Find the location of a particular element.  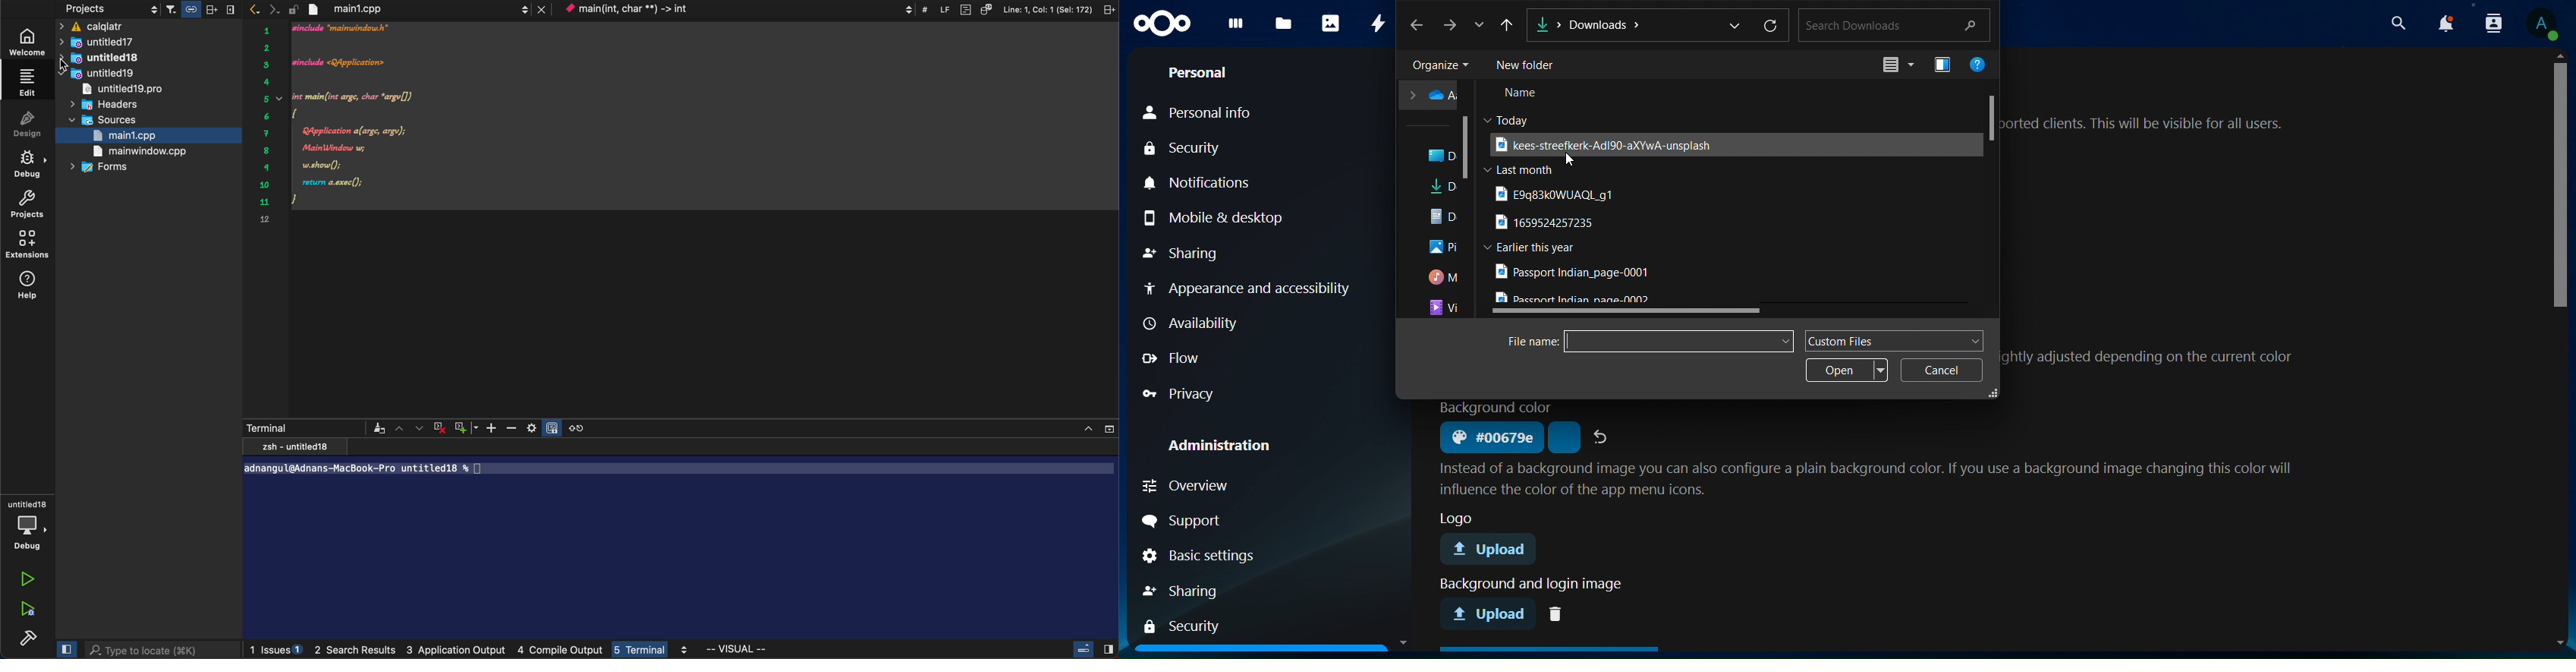

downloads is located at coordinates (1635, 24).